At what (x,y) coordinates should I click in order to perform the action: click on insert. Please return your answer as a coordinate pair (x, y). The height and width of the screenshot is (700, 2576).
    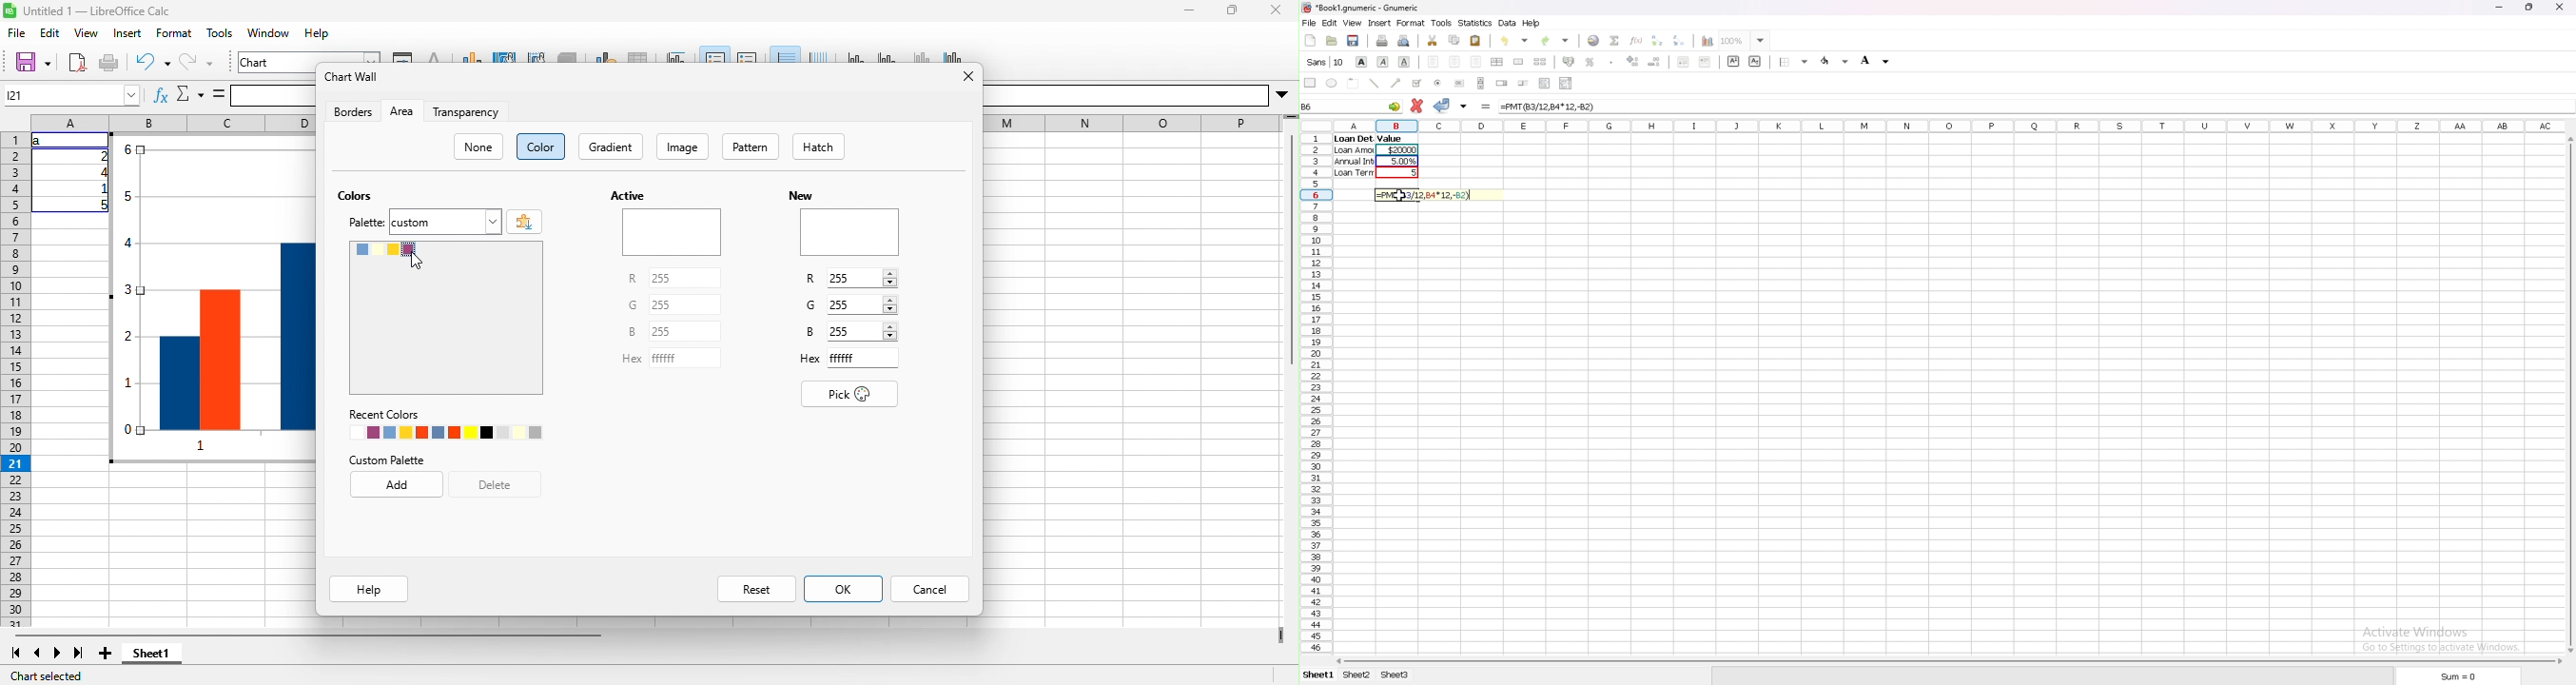
    Looking at the image, I should click on (128, 32).